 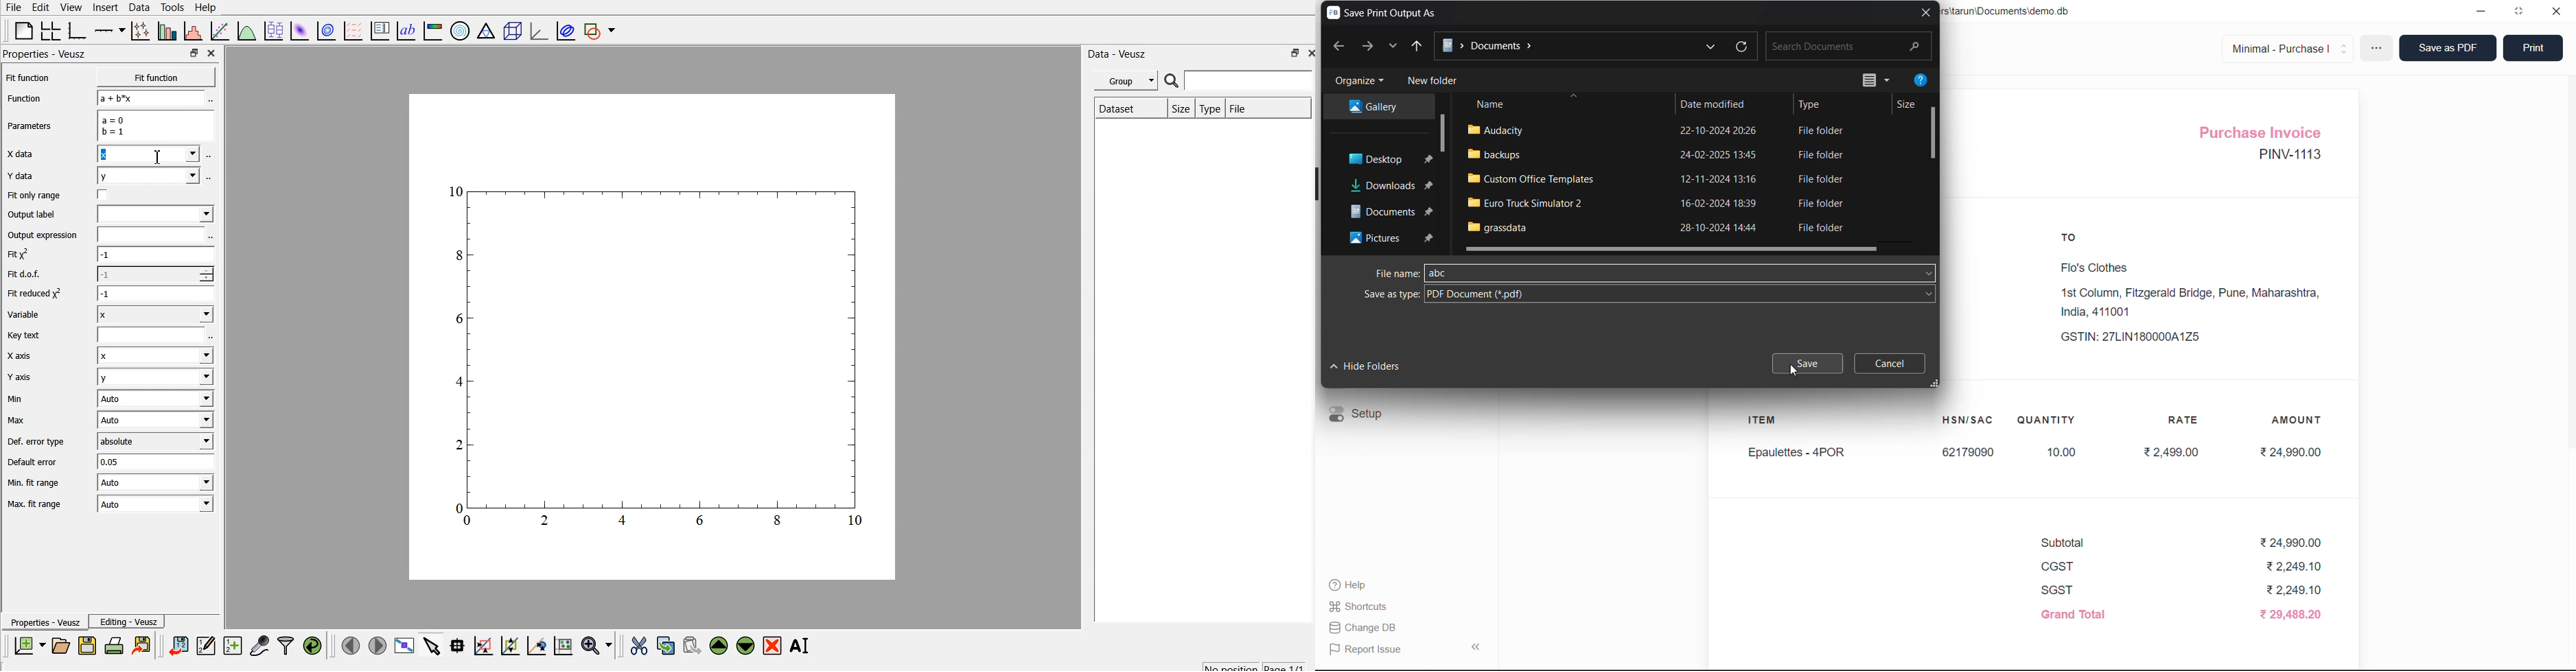 I want to click on Fit function, so click(x=38, y=78).